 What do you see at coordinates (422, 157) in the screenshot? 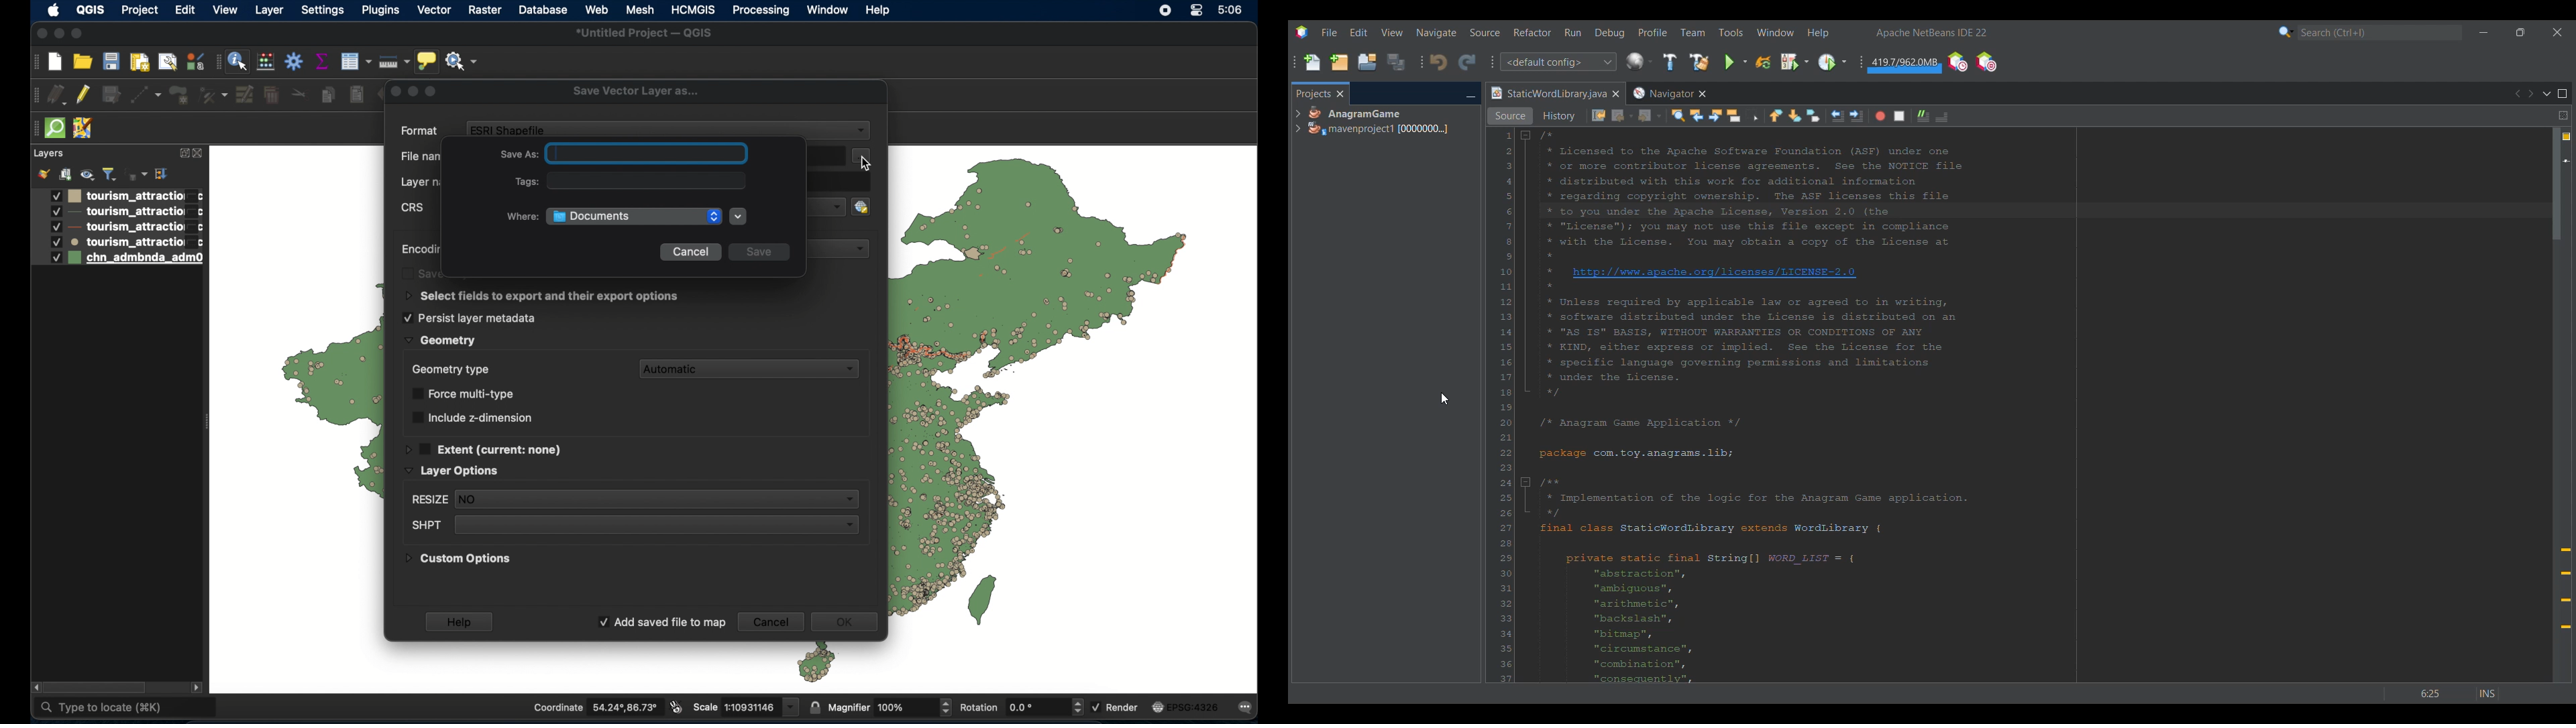
I see `filename` at bounding box center [422, 157].